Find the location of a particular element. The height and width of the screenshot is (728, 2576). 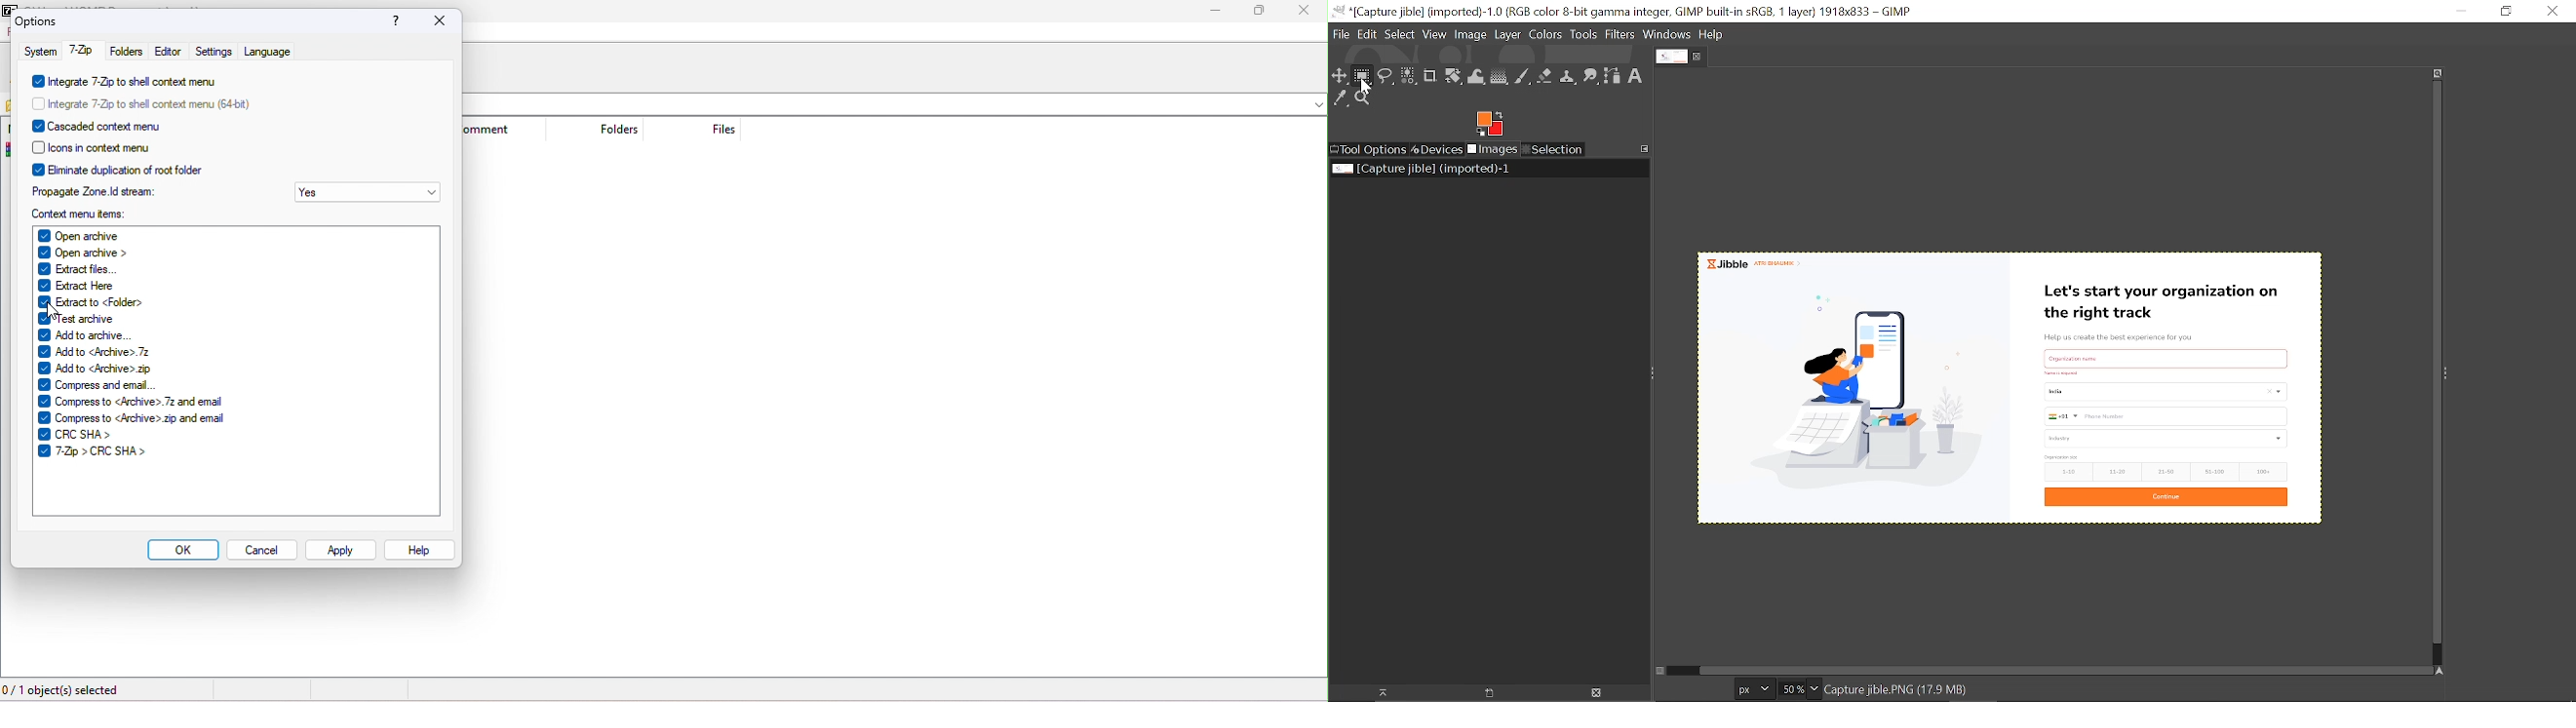

test archive is located at coordinates (79, 320).